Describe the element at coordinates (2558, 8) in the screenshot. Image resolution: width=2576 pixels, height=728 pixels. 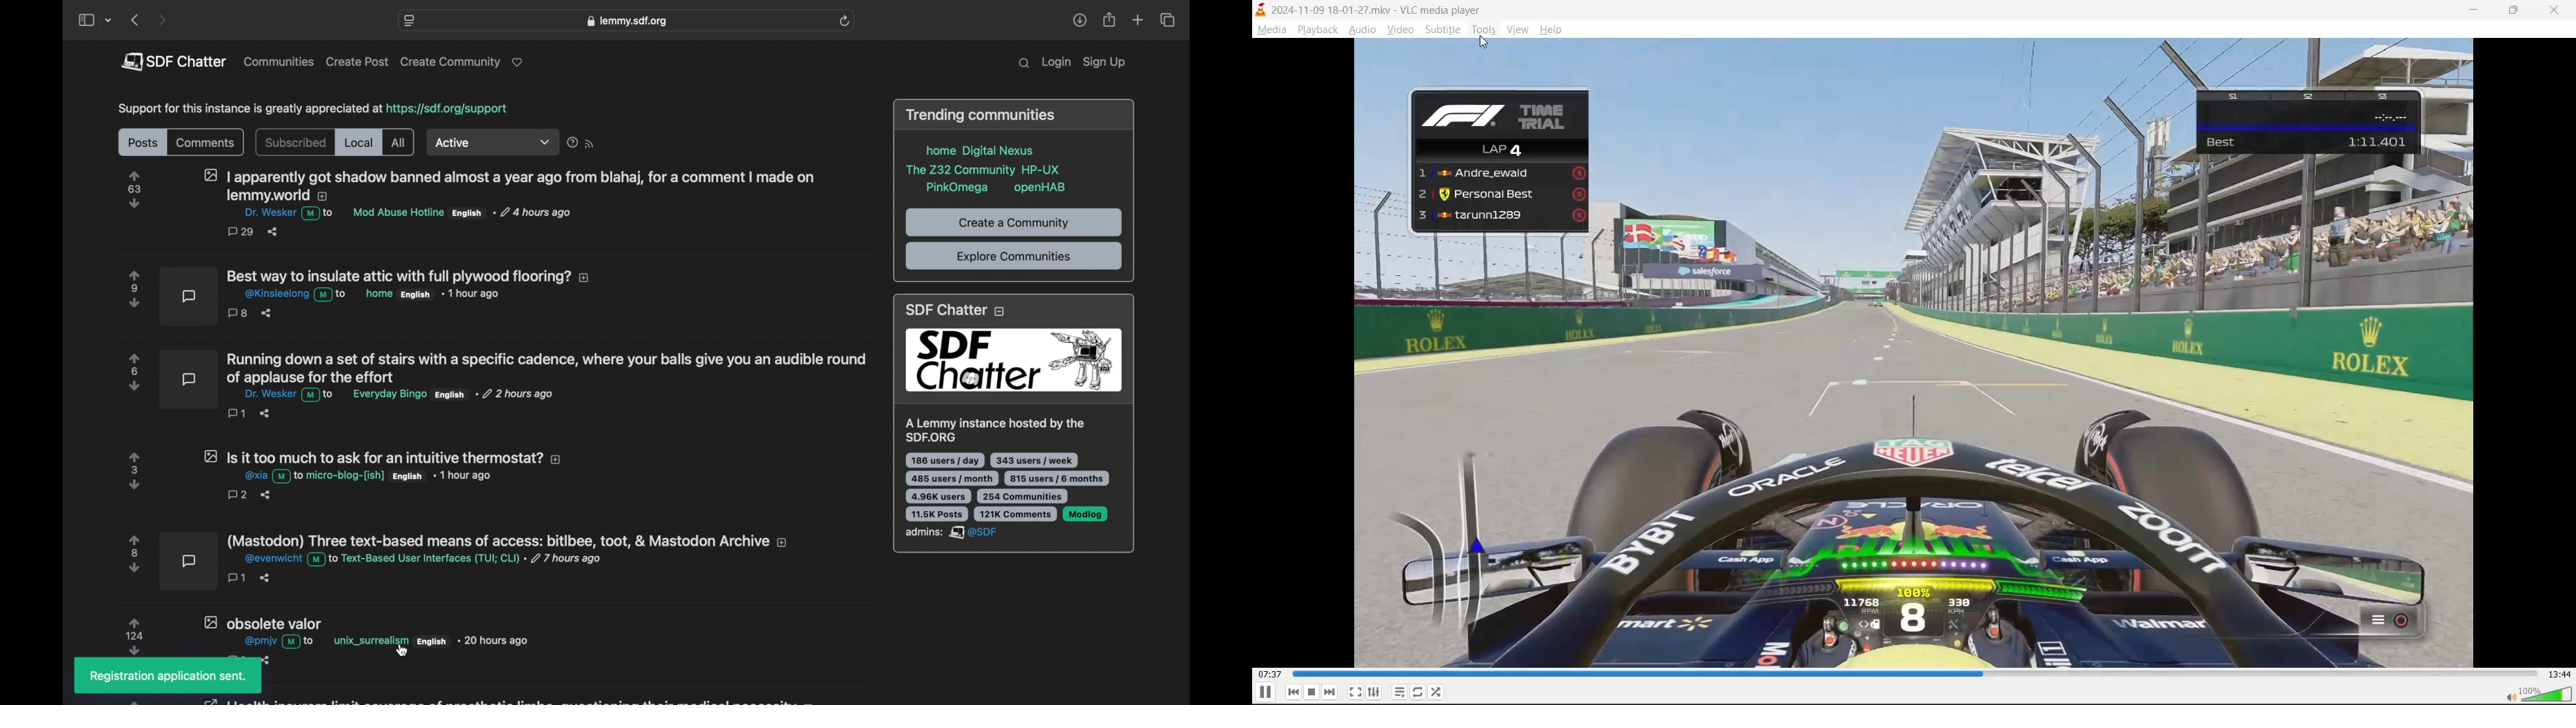
I see `close` at that location.